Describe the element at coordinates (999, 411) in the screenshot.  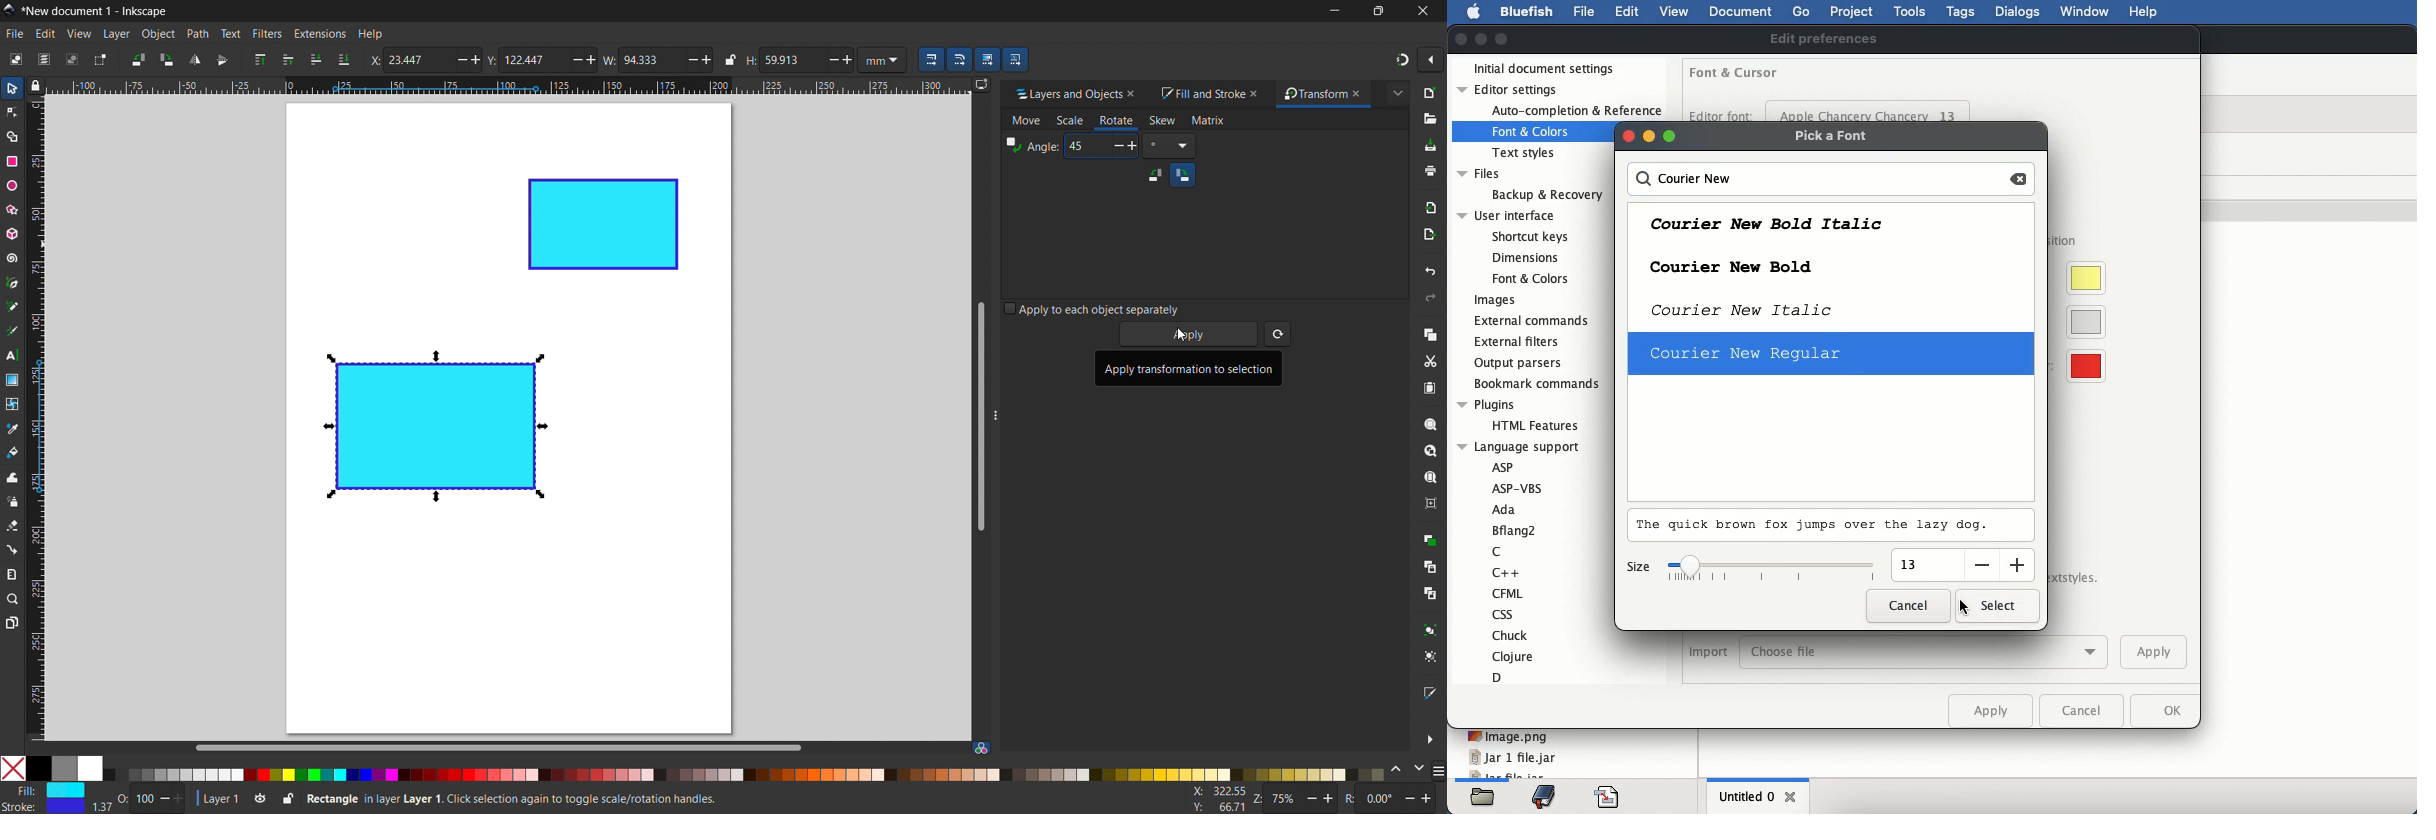
I see `resize` at that location.